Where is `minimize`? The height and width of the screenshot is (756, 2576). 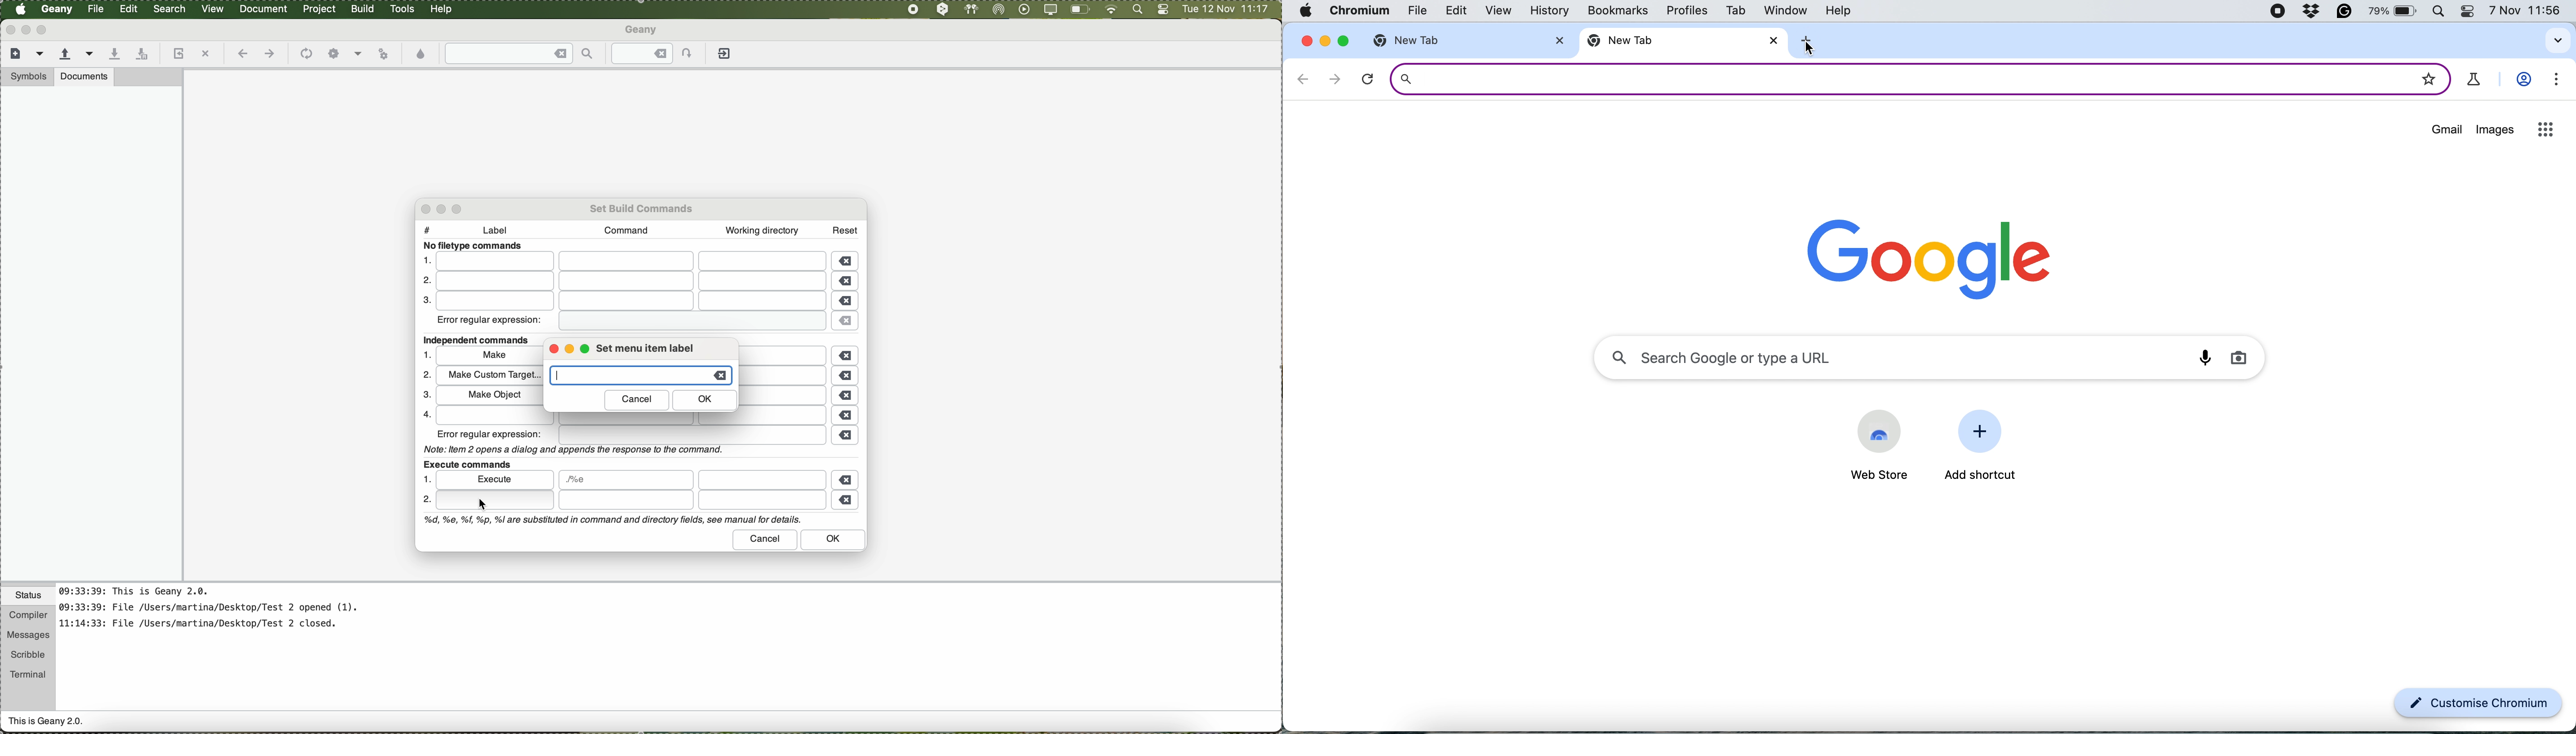
minimize is located at coordinates (445, 209).